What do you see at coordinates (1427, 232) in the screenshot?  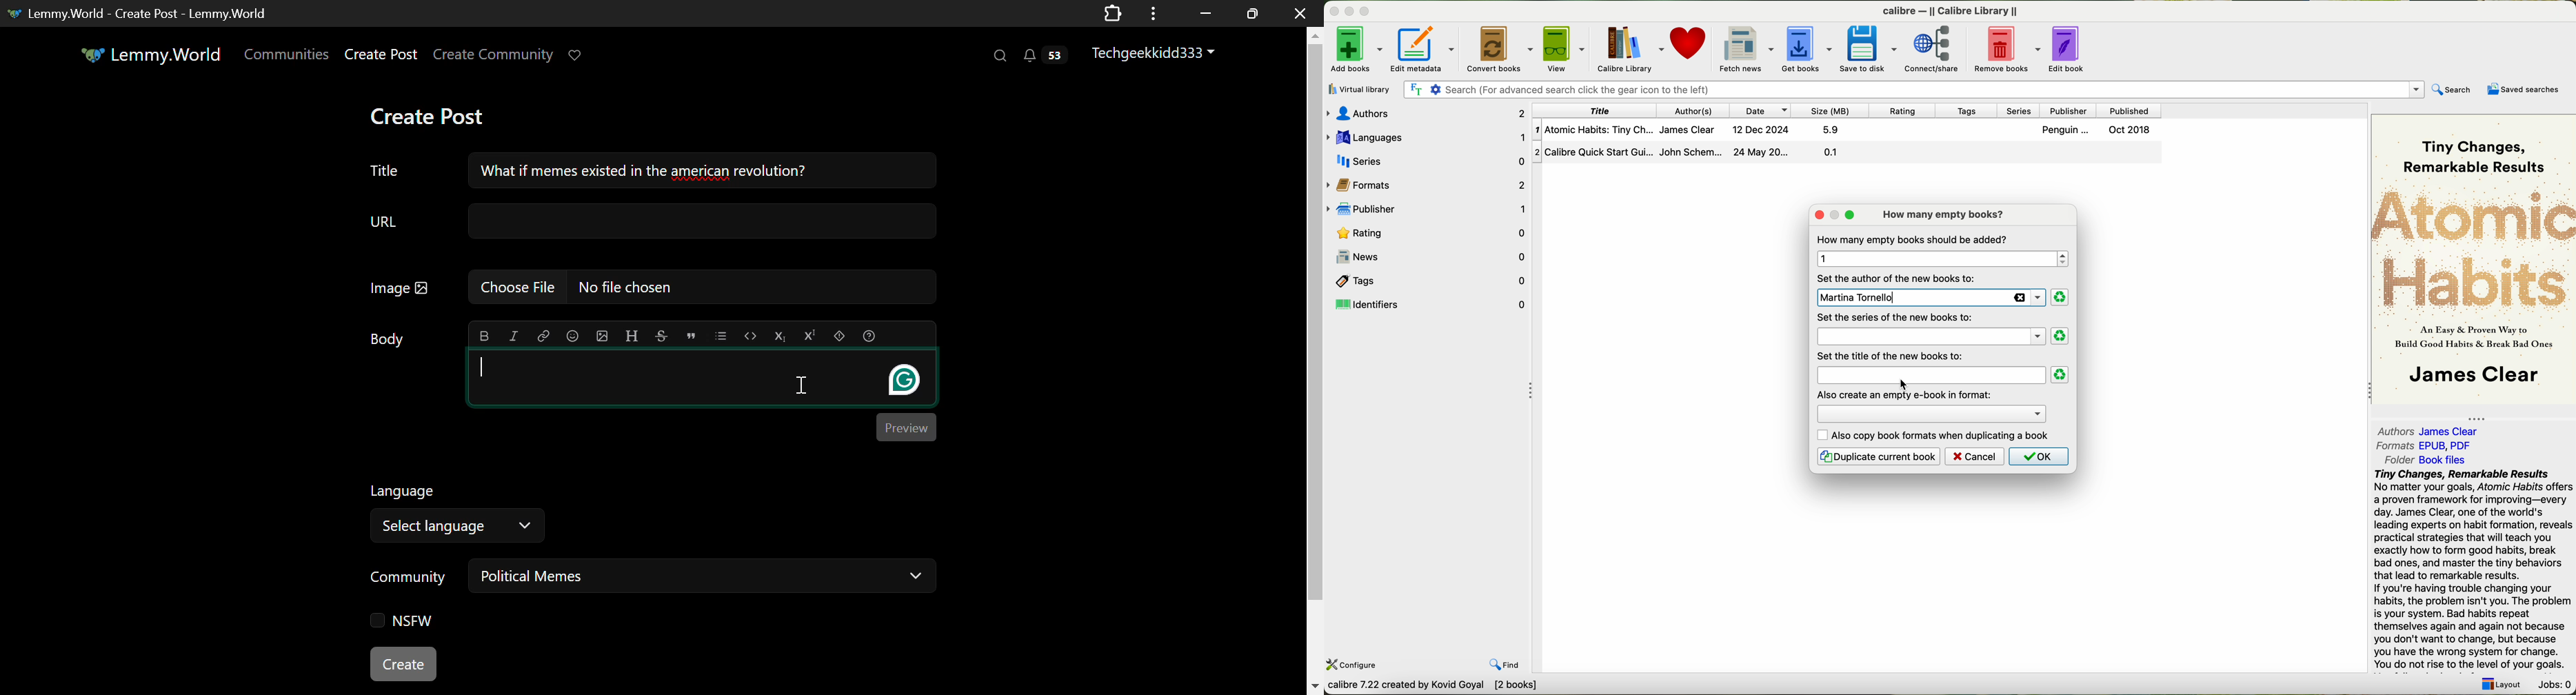 I see `rating` at bounding box center [1427, 232].